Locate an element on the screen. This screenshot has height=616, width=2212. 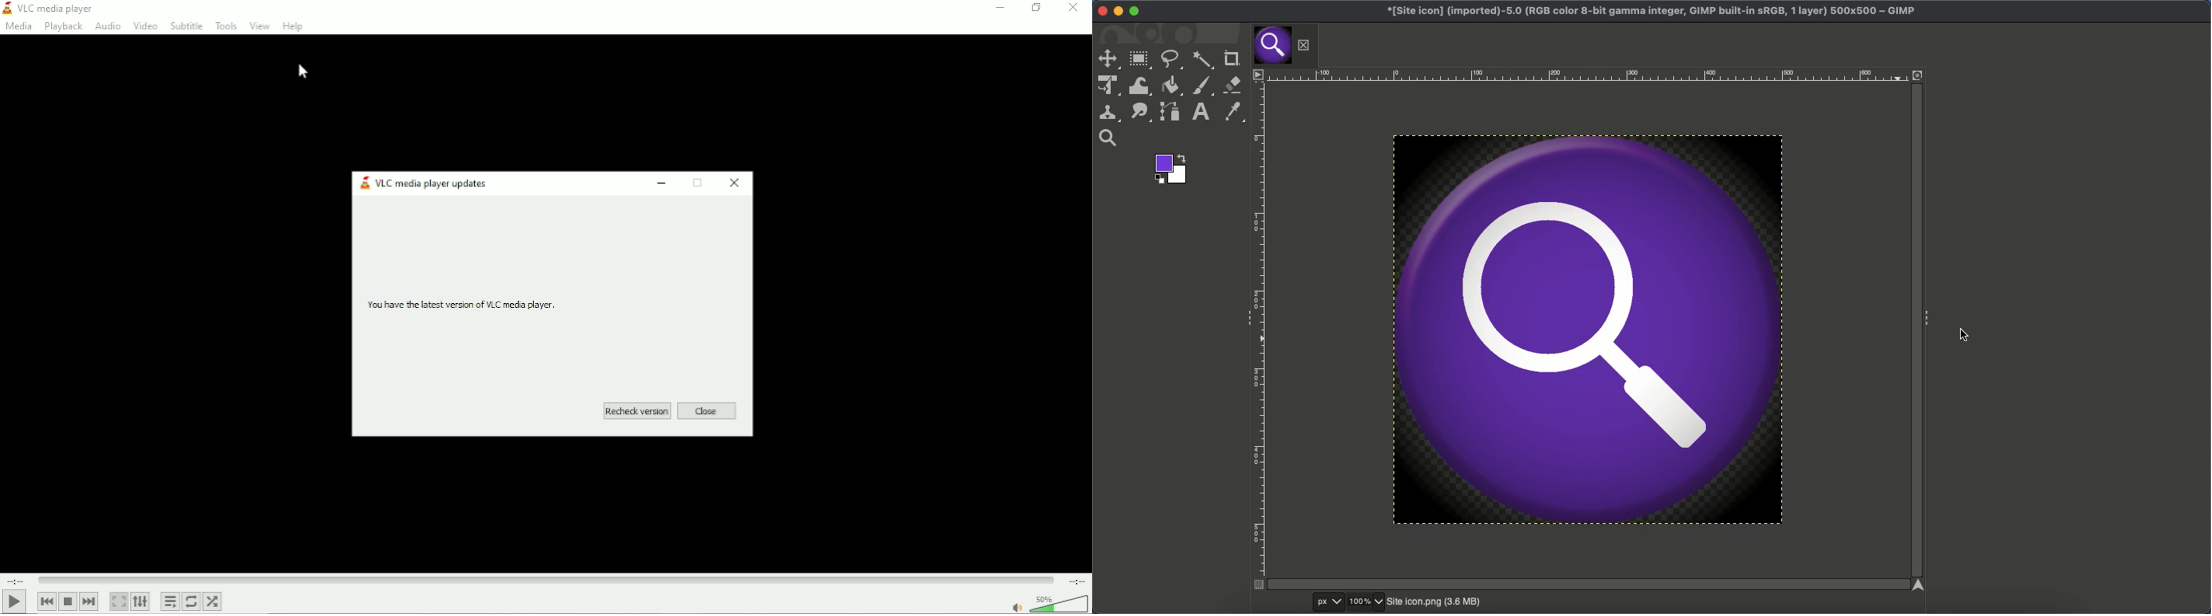
Minimize is located at coordinates (664, 183).